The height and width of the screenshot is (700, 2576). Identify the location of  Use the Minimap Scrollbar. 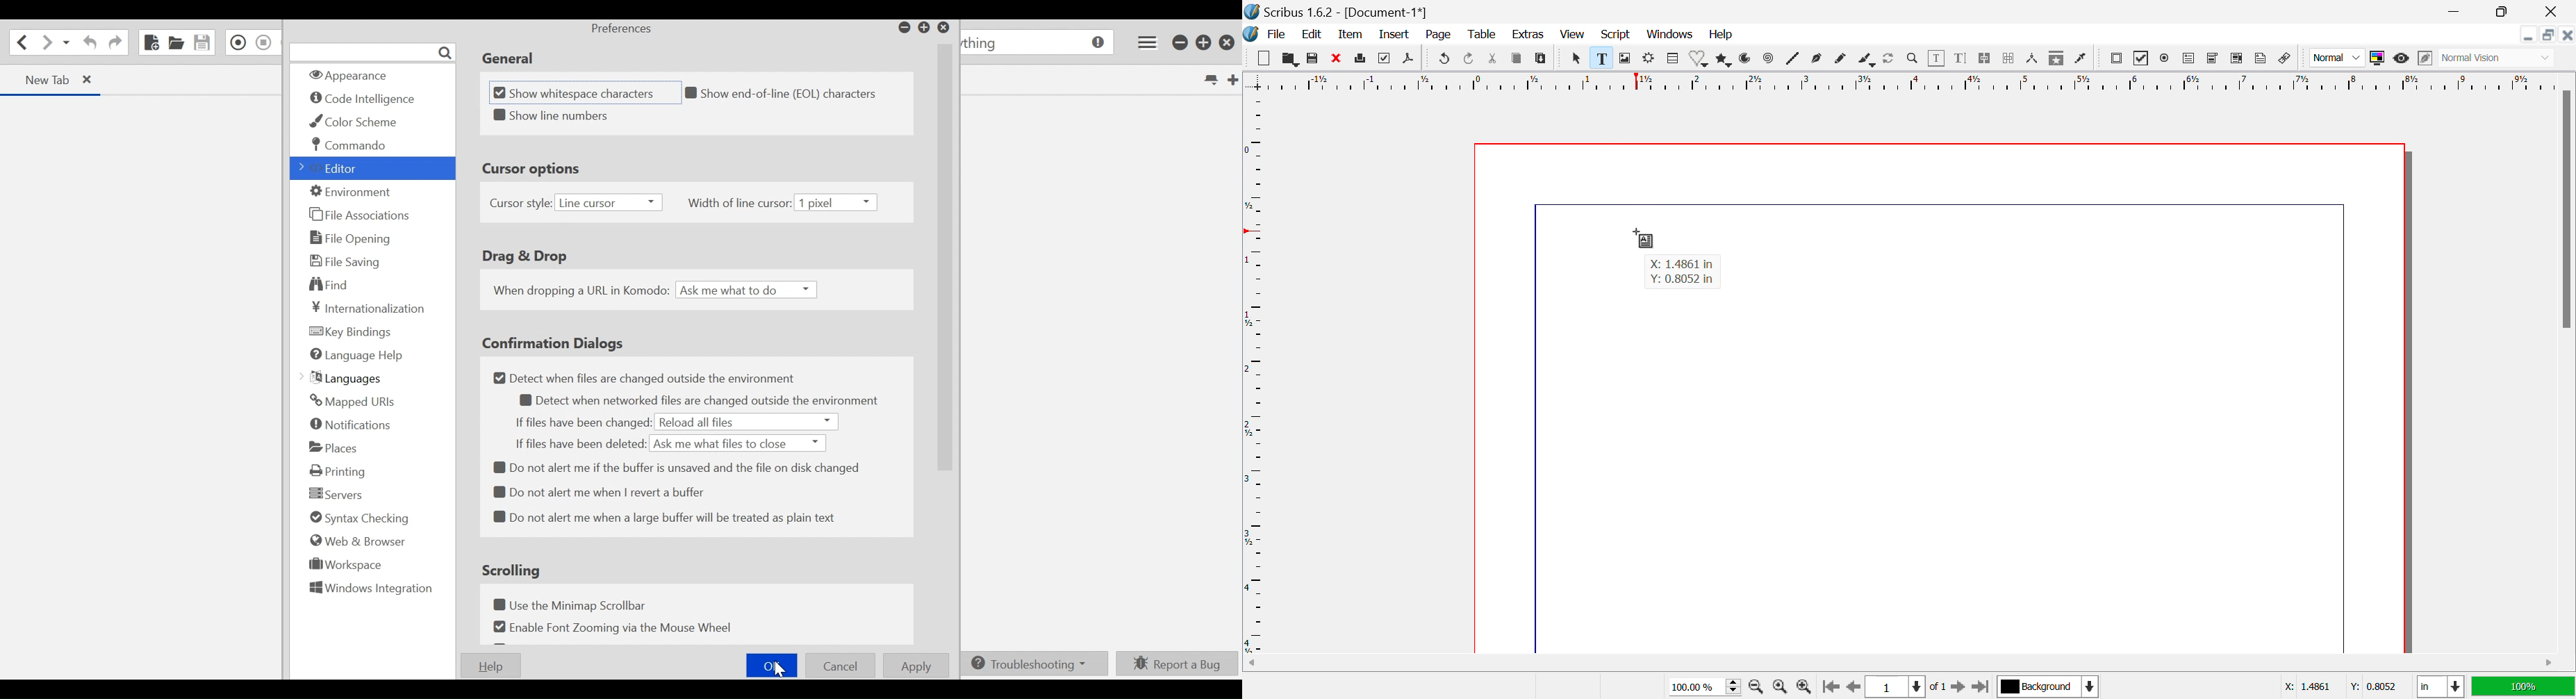
(579, 604).